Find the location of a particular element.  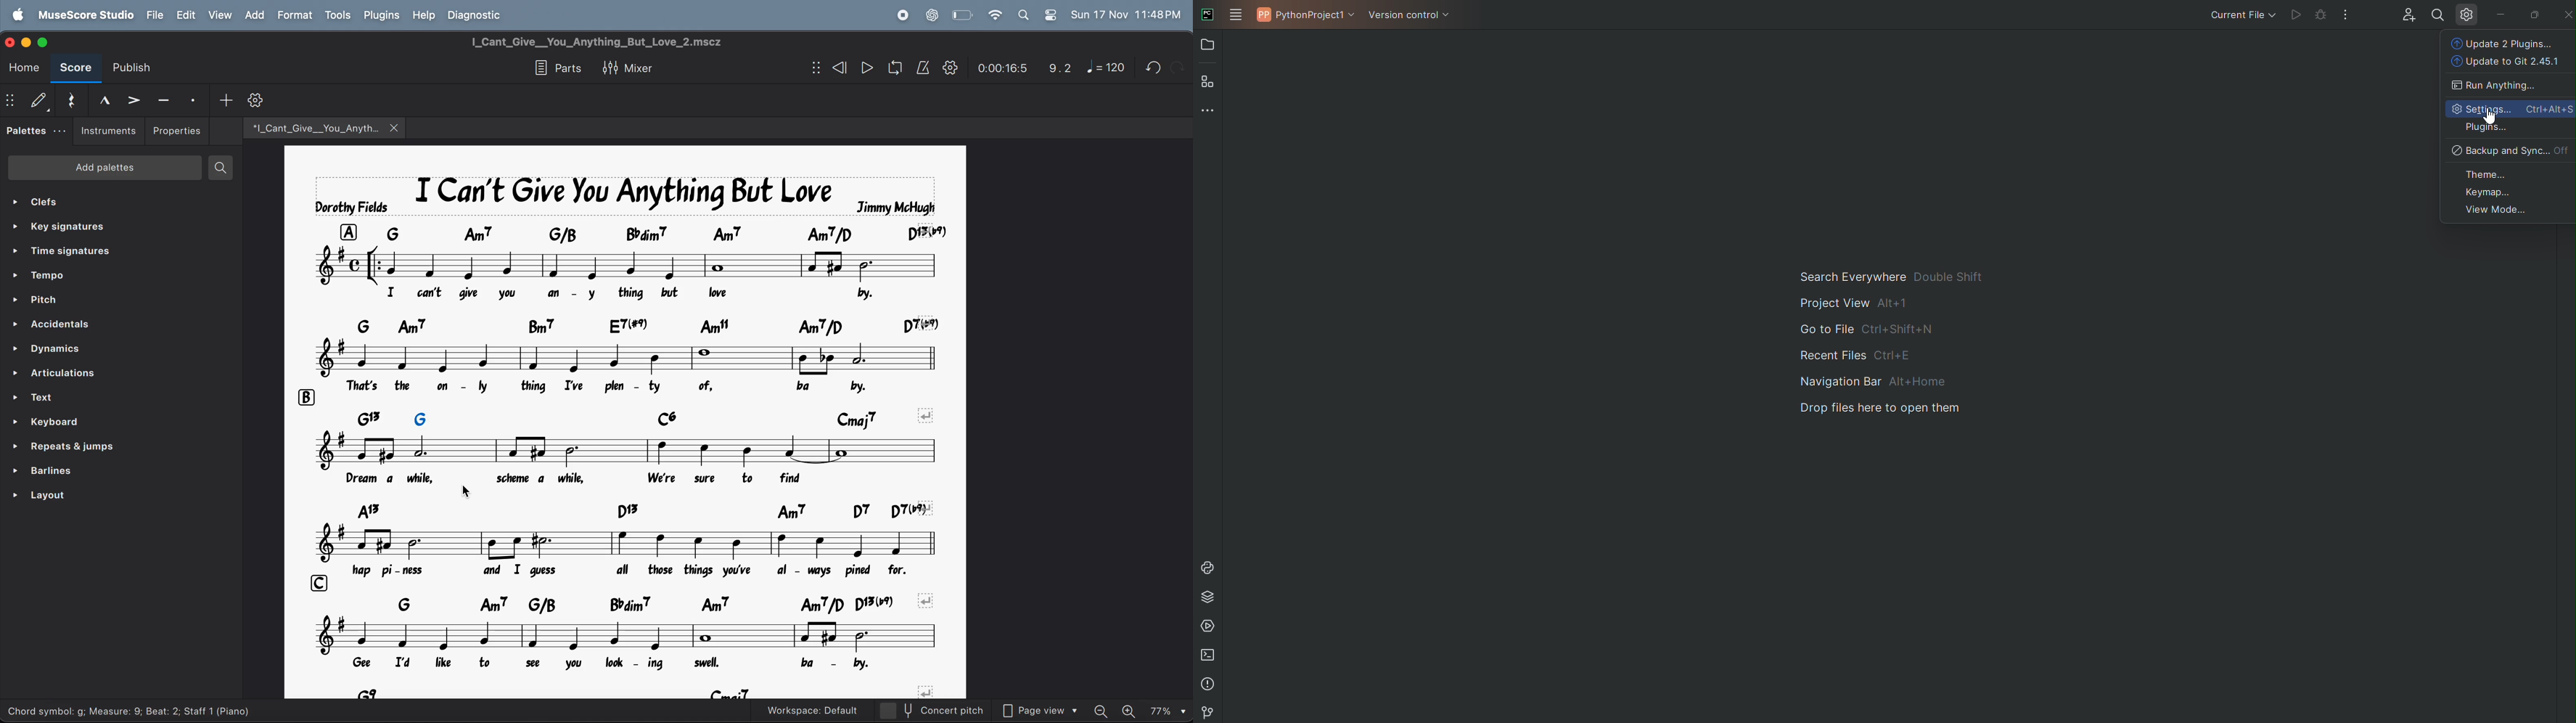

staccato is located at coordinates (196, 100).